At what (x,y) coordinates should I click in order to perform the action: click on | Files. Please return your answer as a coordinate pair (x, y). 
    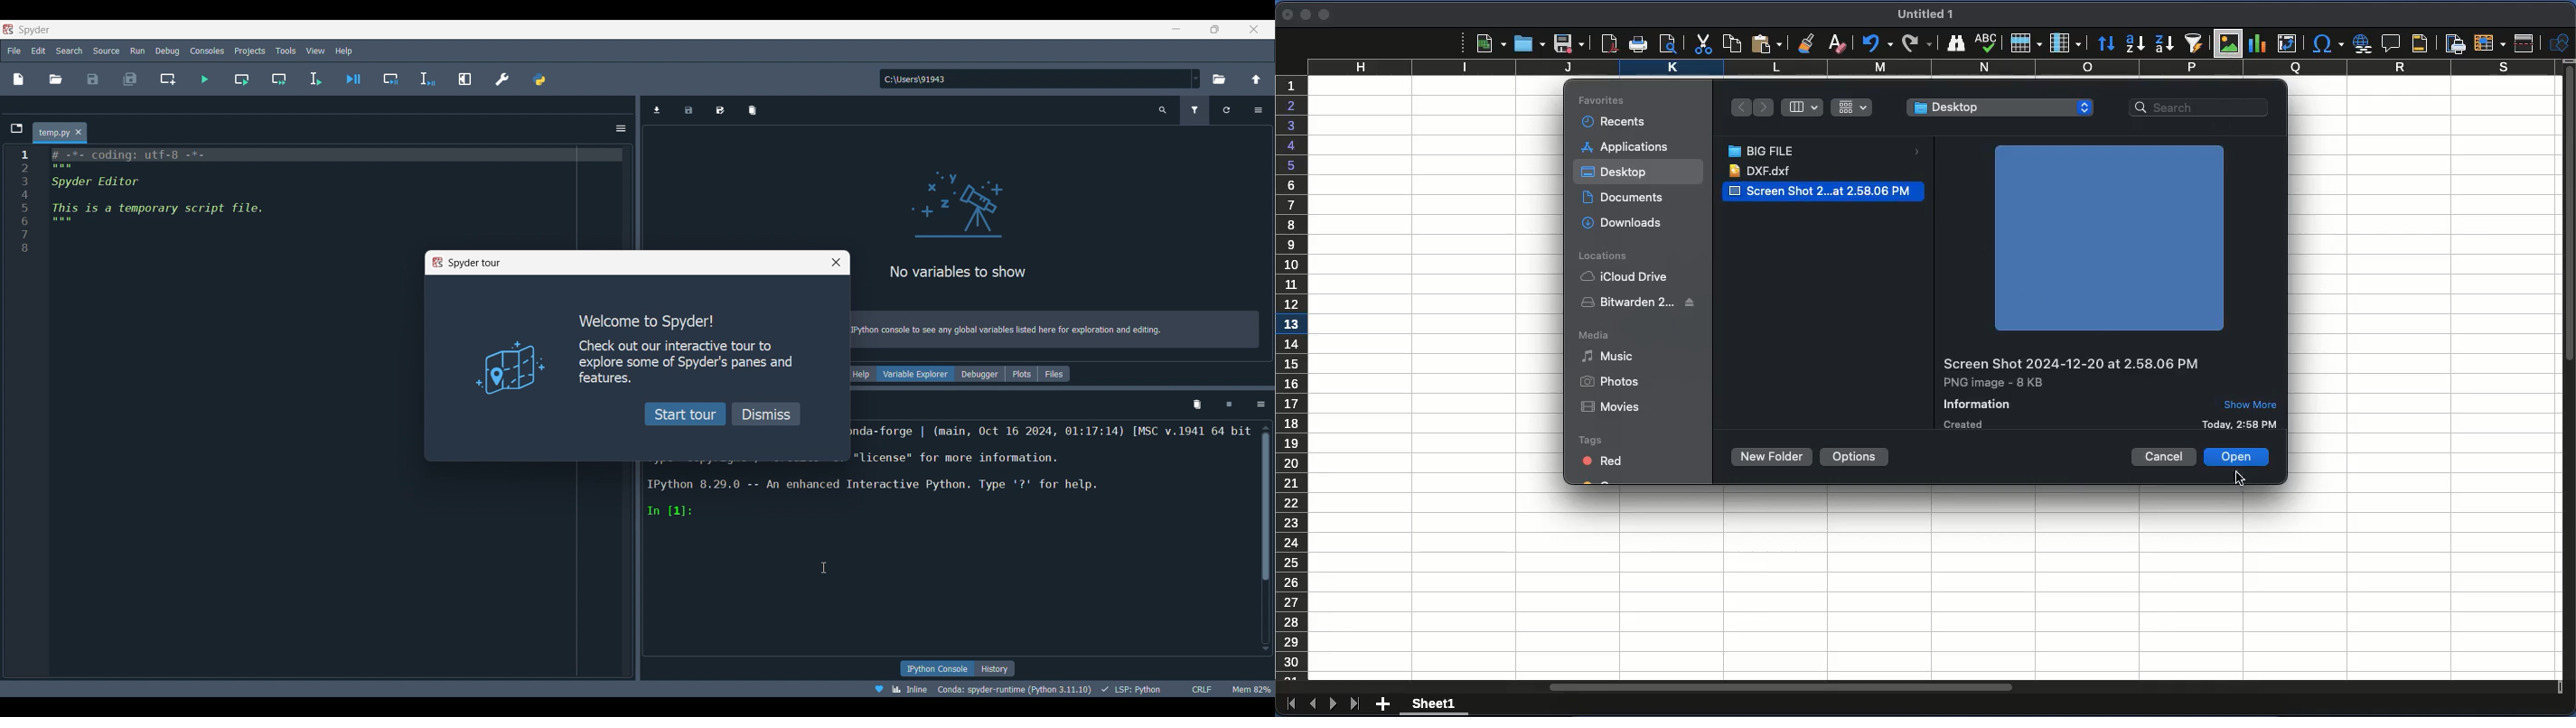
    Looking at the image, I should click on (1054, 374).